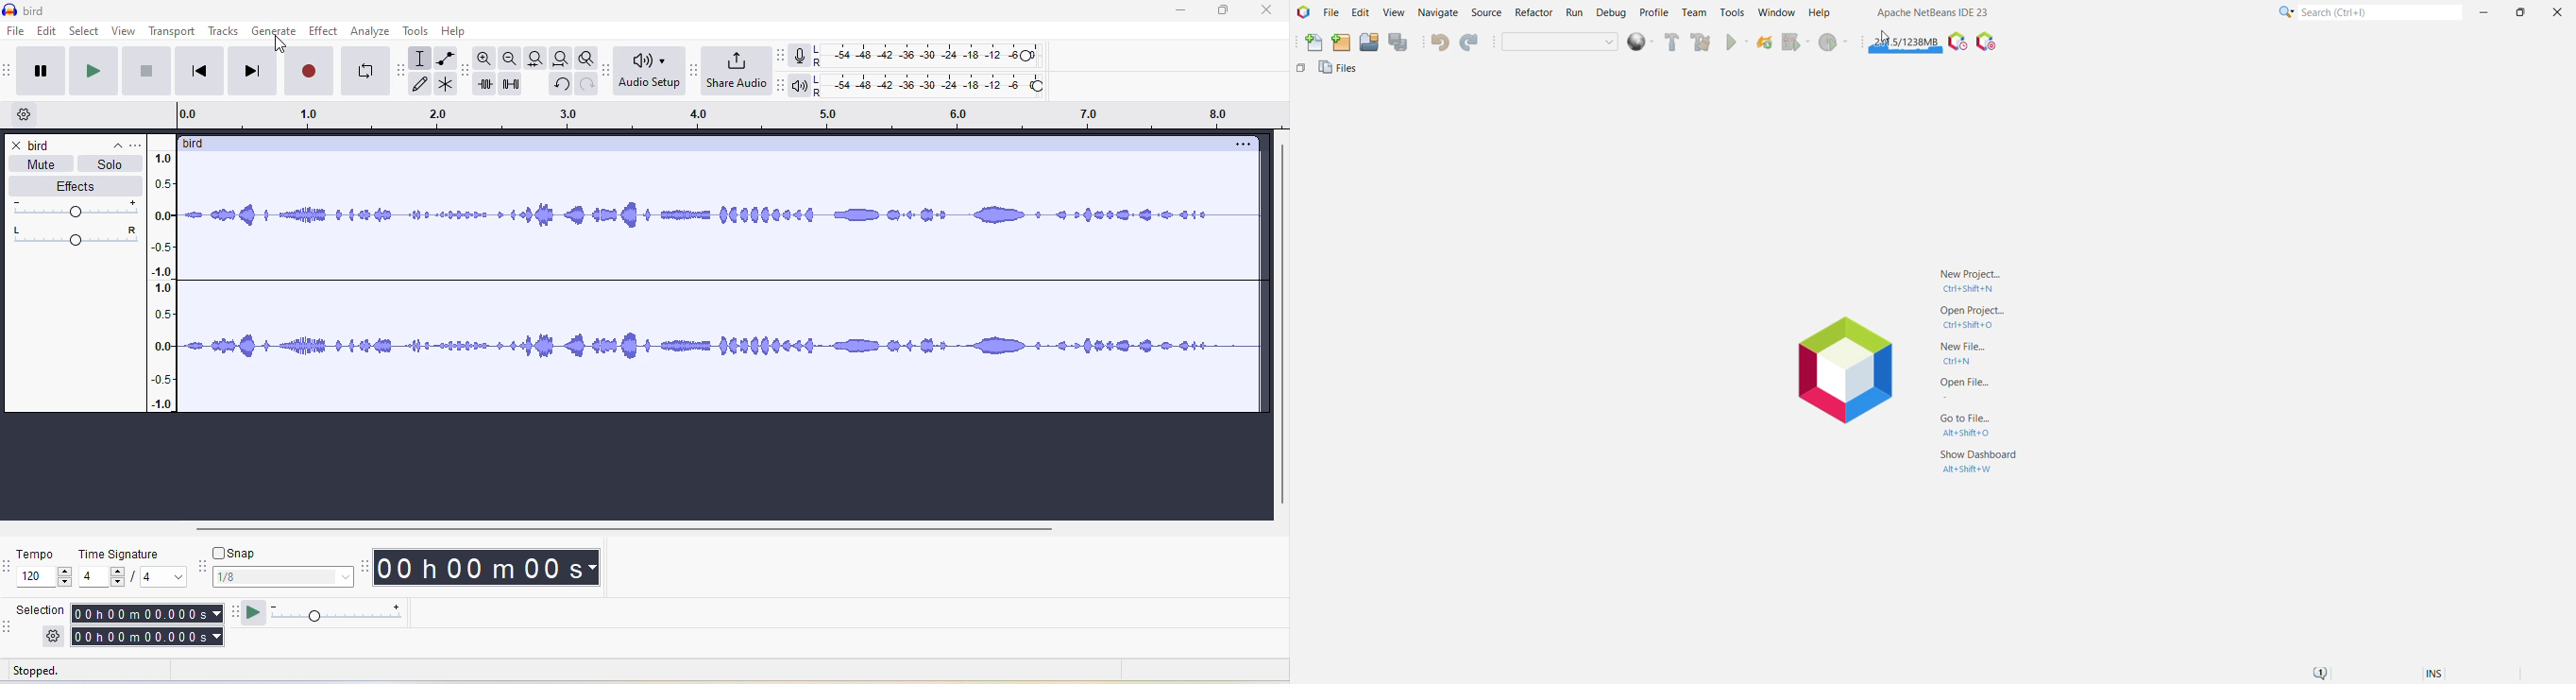  I want to click on audacity playback meter toolbar, so click(784, 89).